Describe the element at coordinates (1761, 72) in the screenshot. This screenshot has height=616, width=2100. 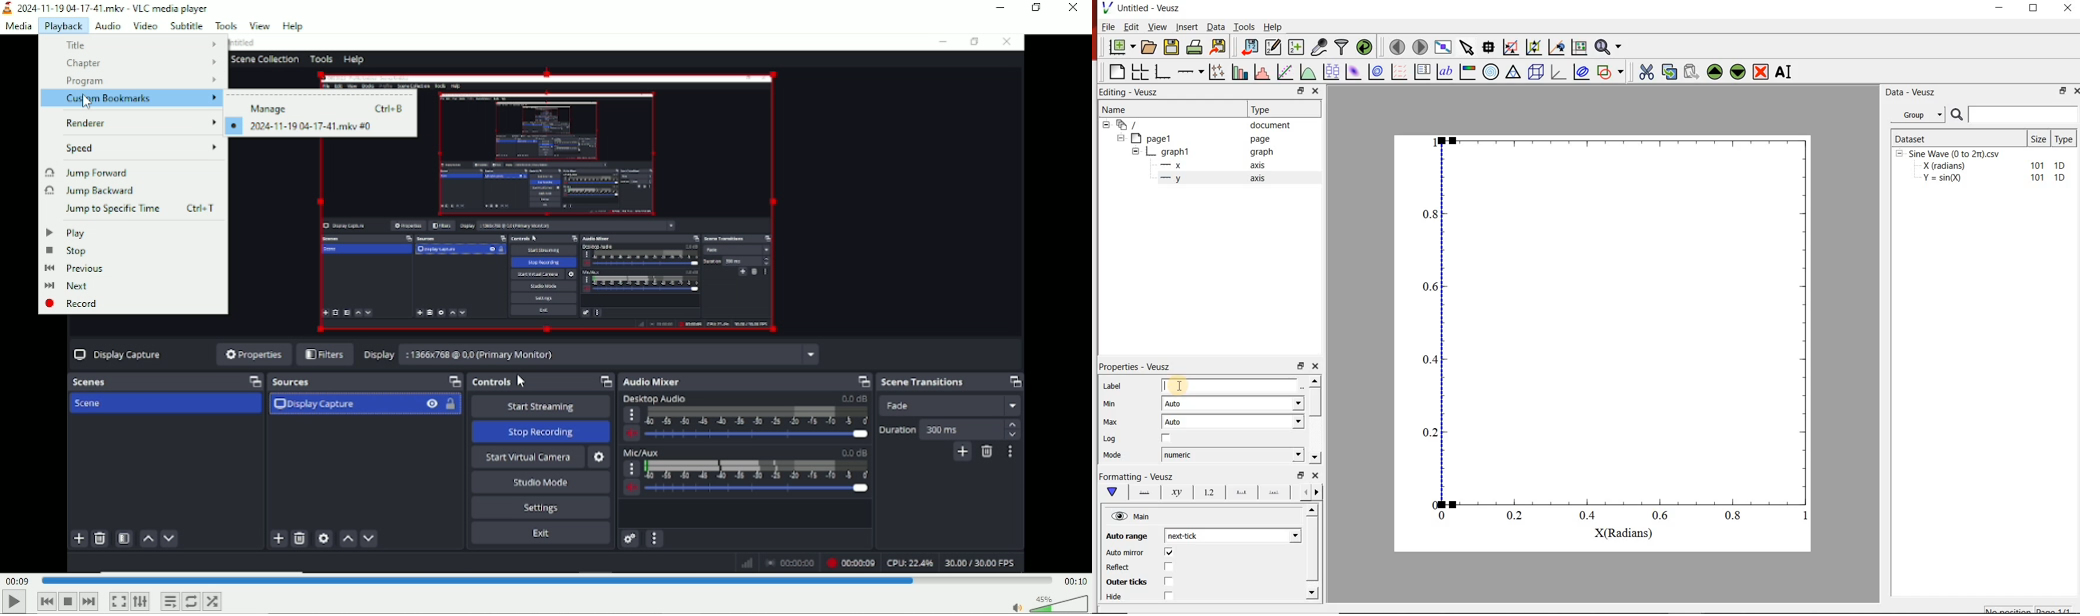
I see `remove` at that location.